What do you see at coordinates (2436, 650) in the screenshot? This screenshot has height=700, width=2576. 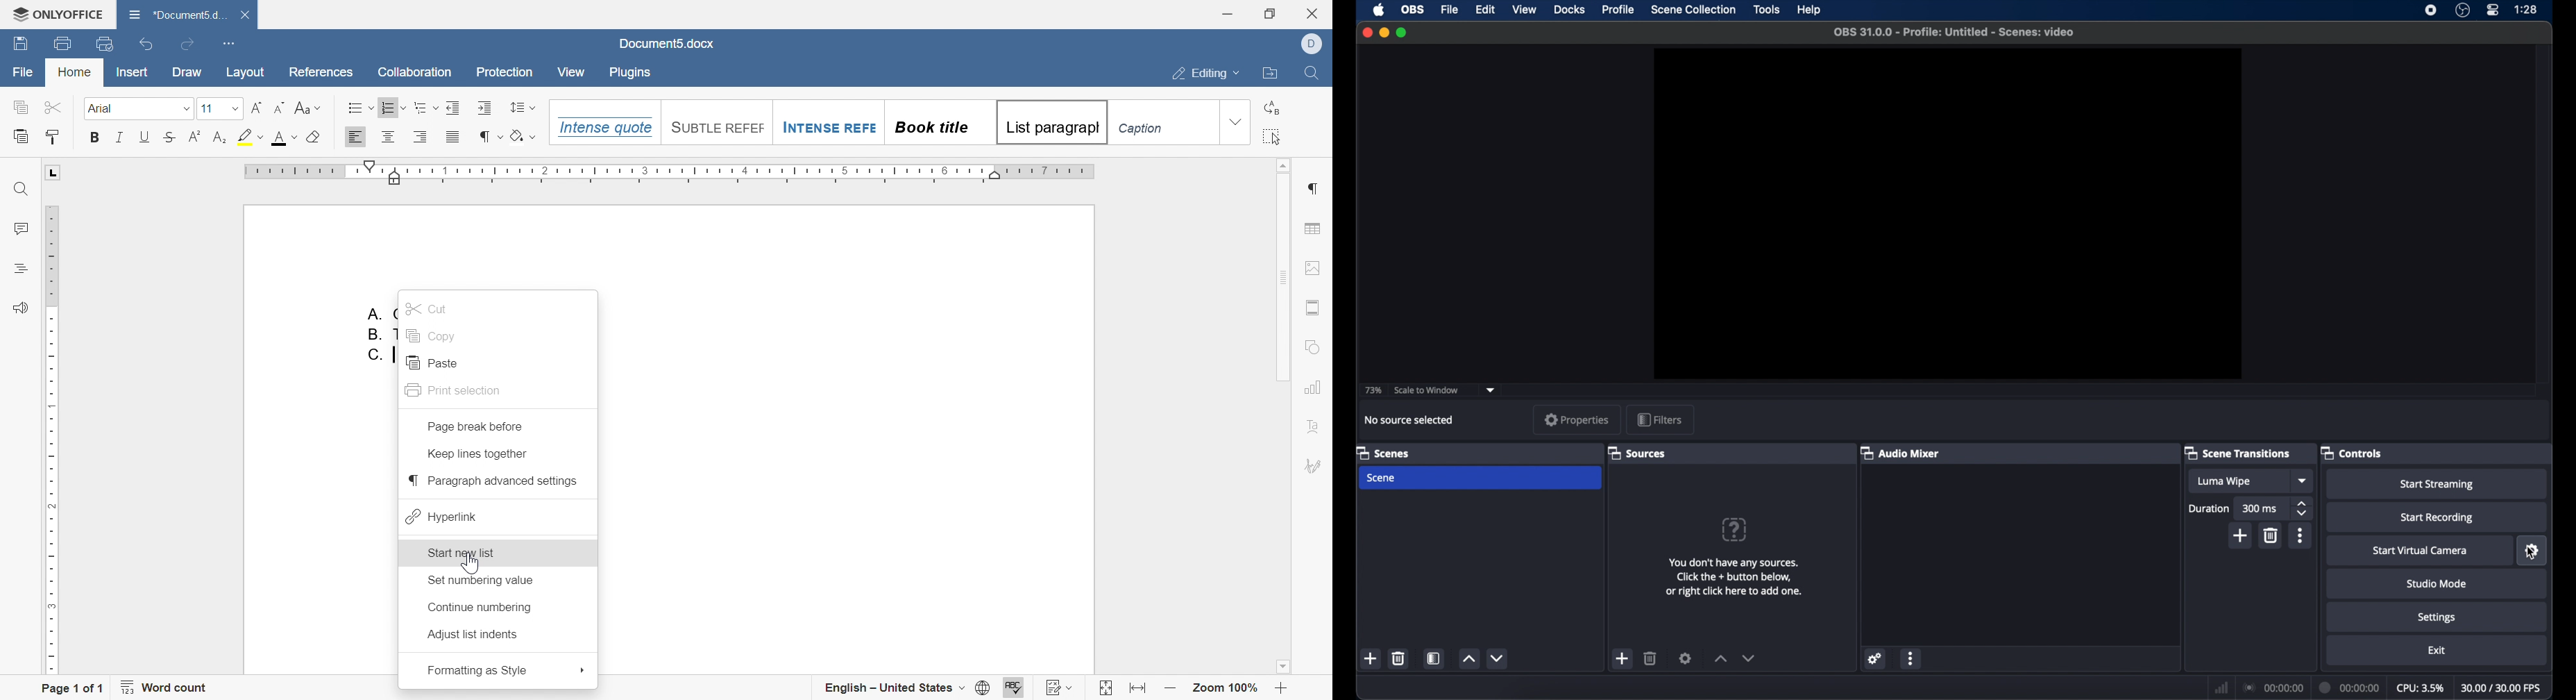 I see `exit` at bounding box center [2436, 650].